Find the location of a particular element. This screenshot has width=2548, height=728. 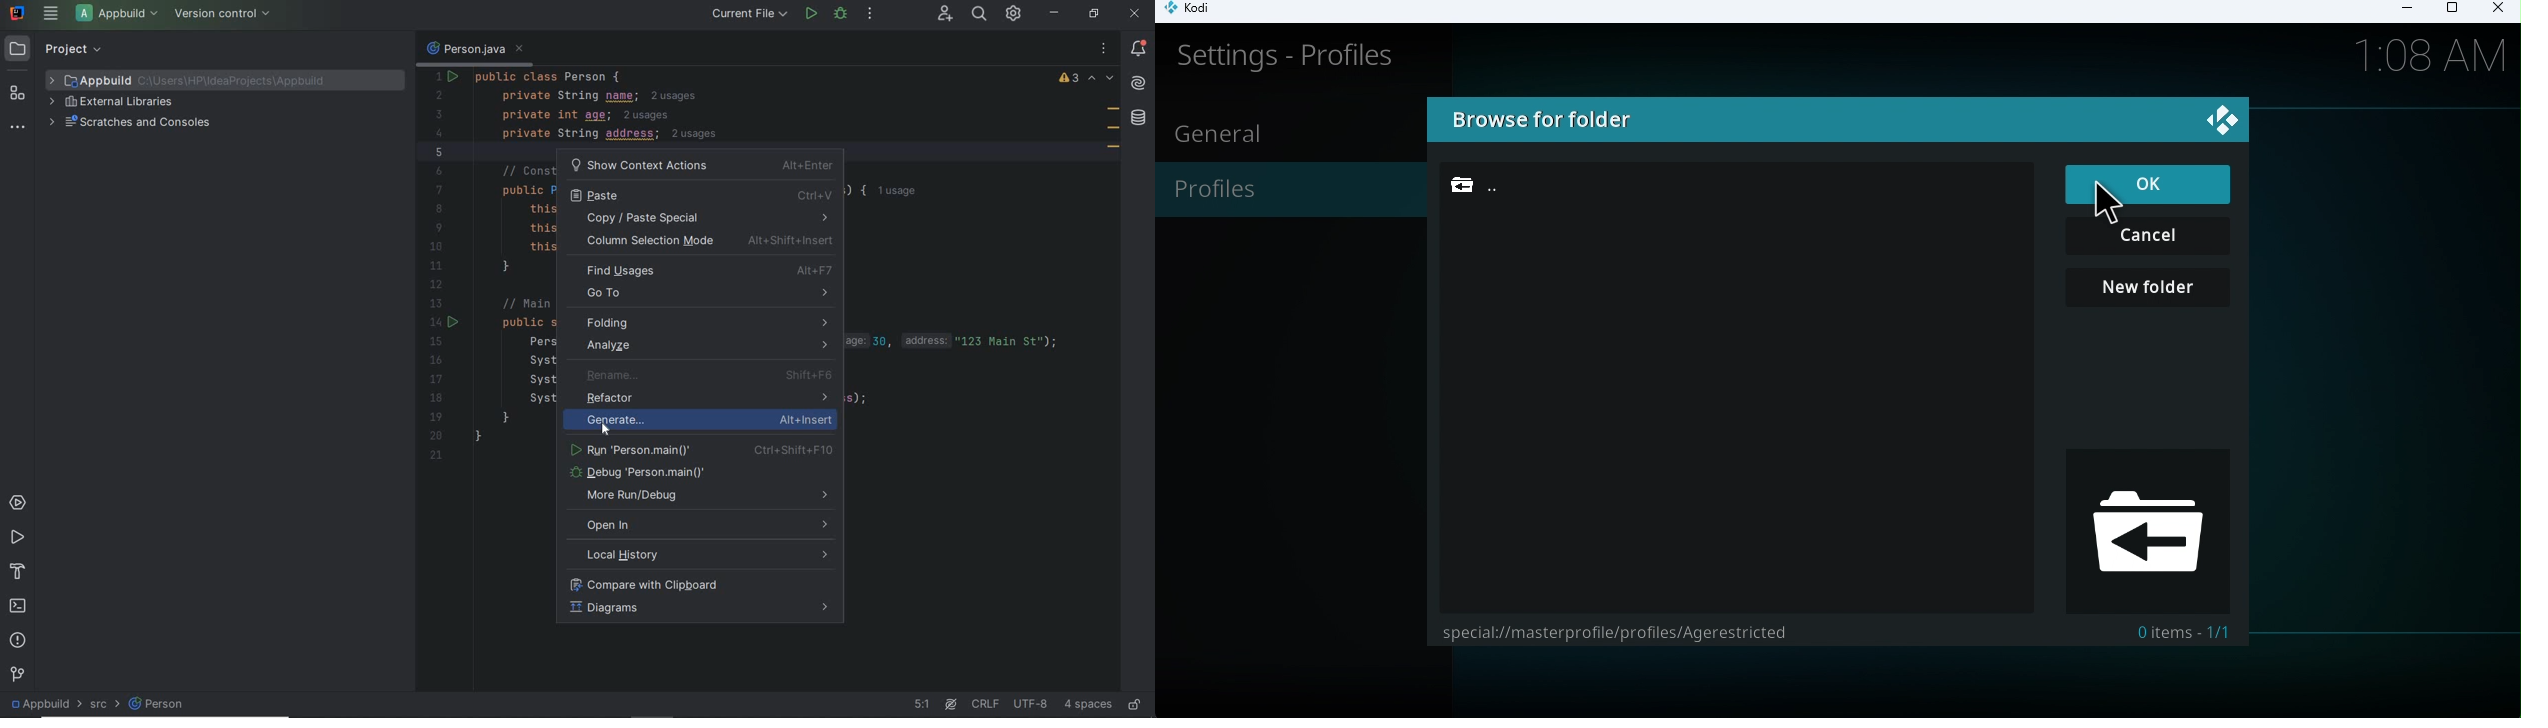

Settings-profile is located at coordinates (1281, 69).